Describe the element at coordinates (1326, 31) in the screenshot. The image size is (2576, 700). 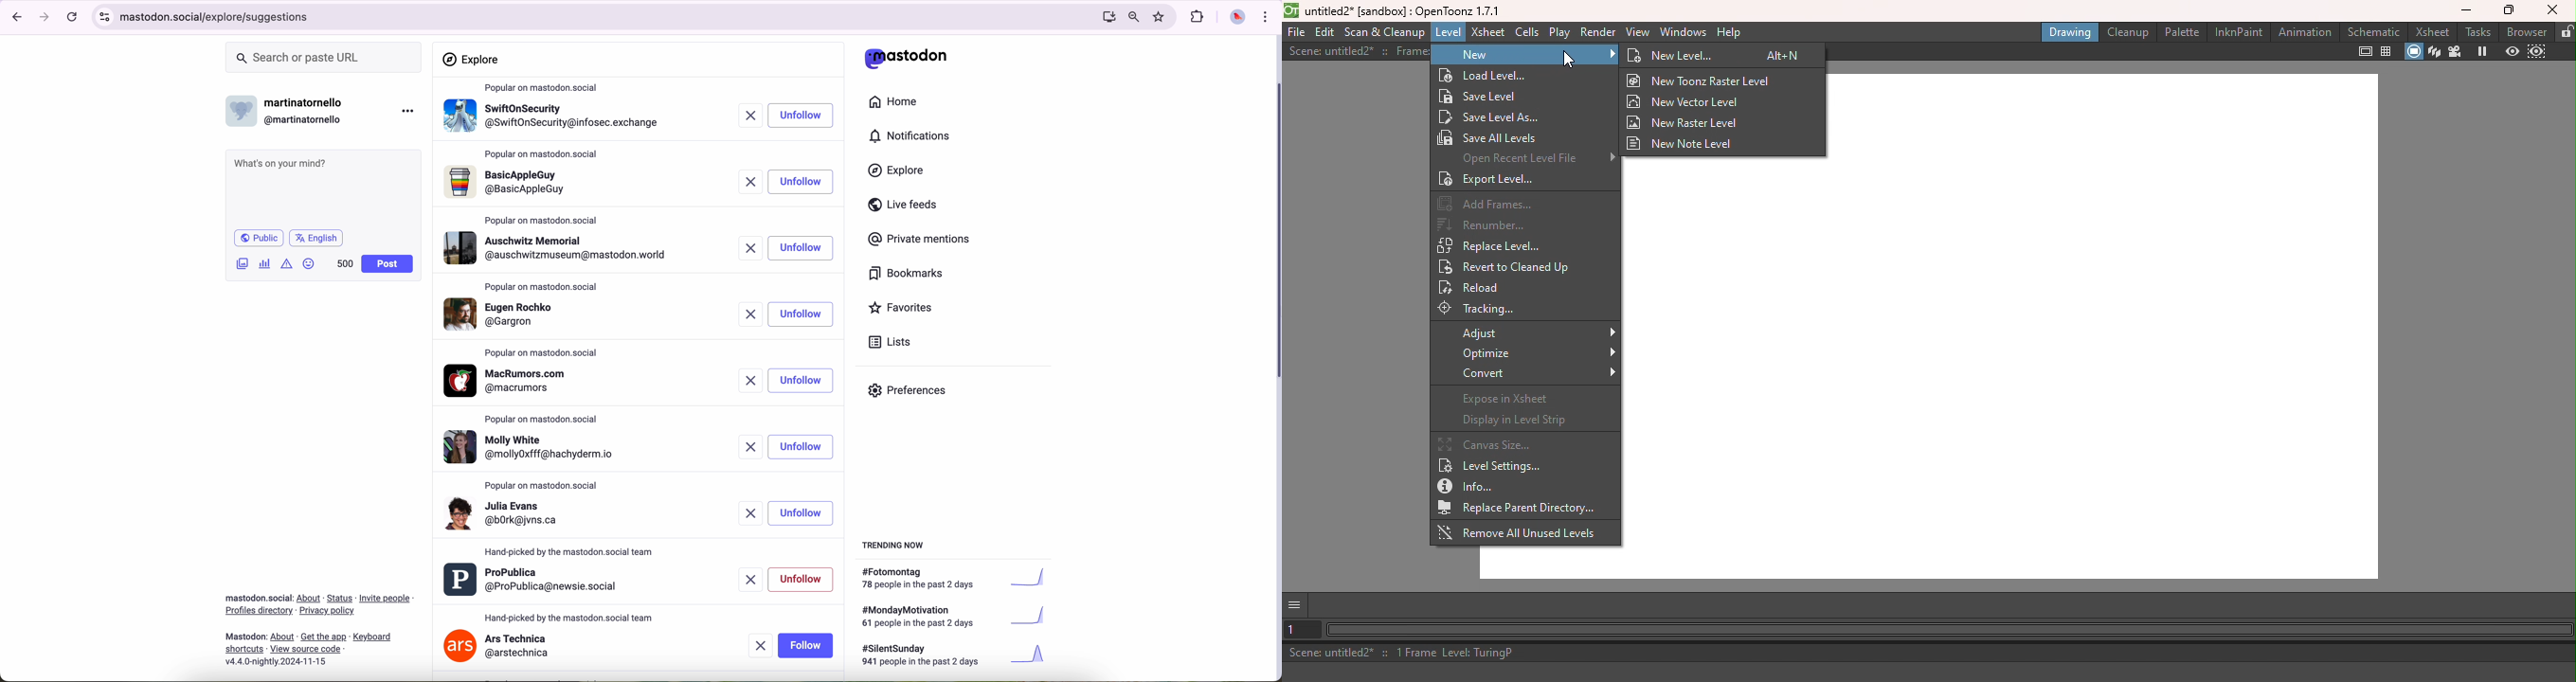
I see `Edit` at that location.